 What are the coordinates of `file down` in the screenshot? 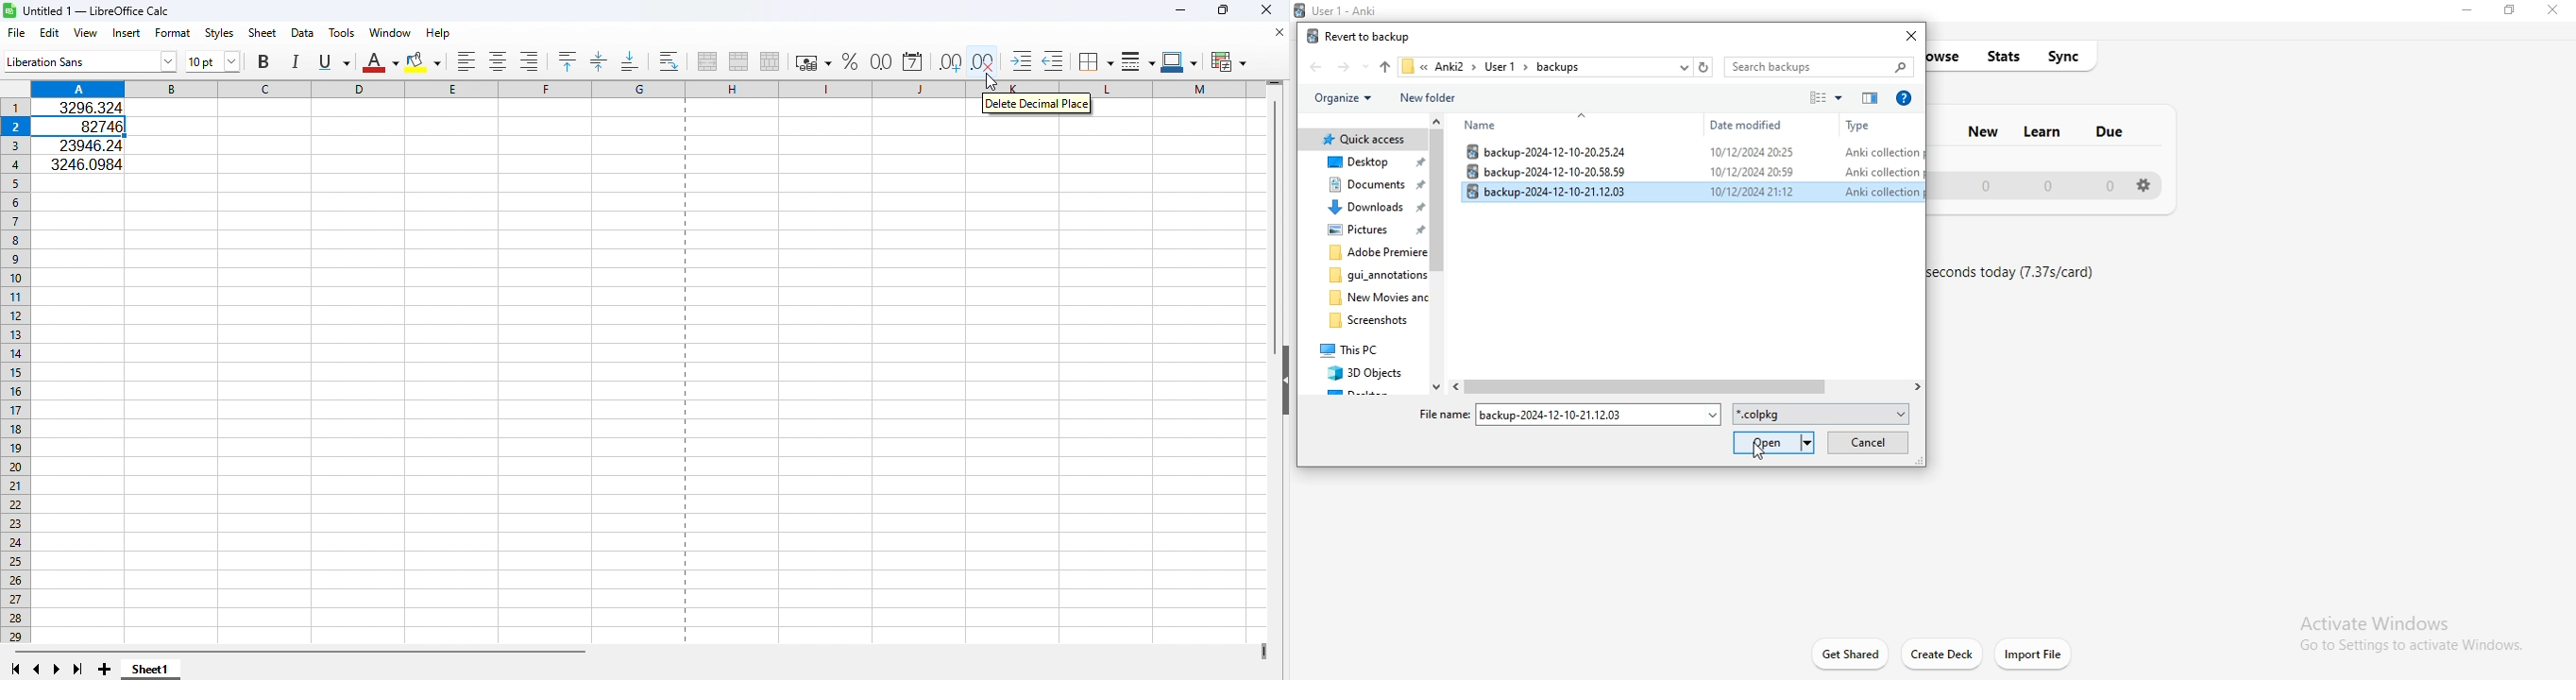 It's located at (1364, 67).